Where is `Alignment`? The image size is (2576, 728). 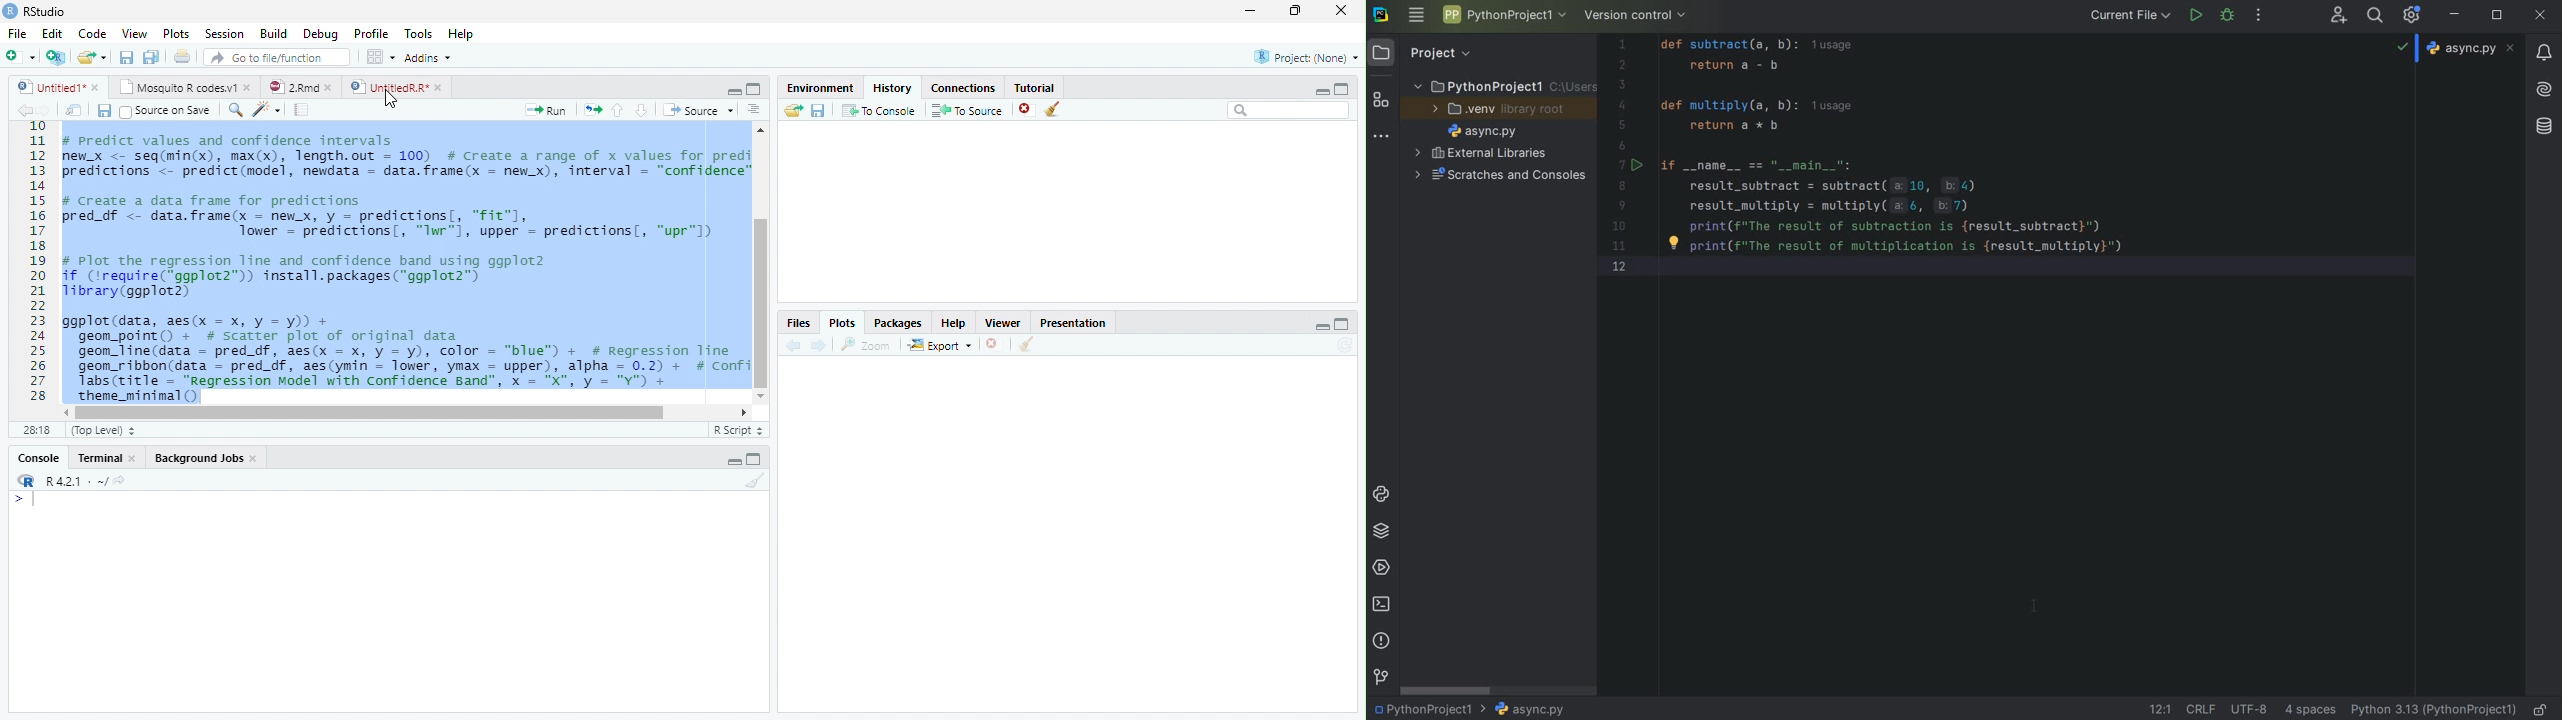 Alignment is located at coordinates (753, 110).